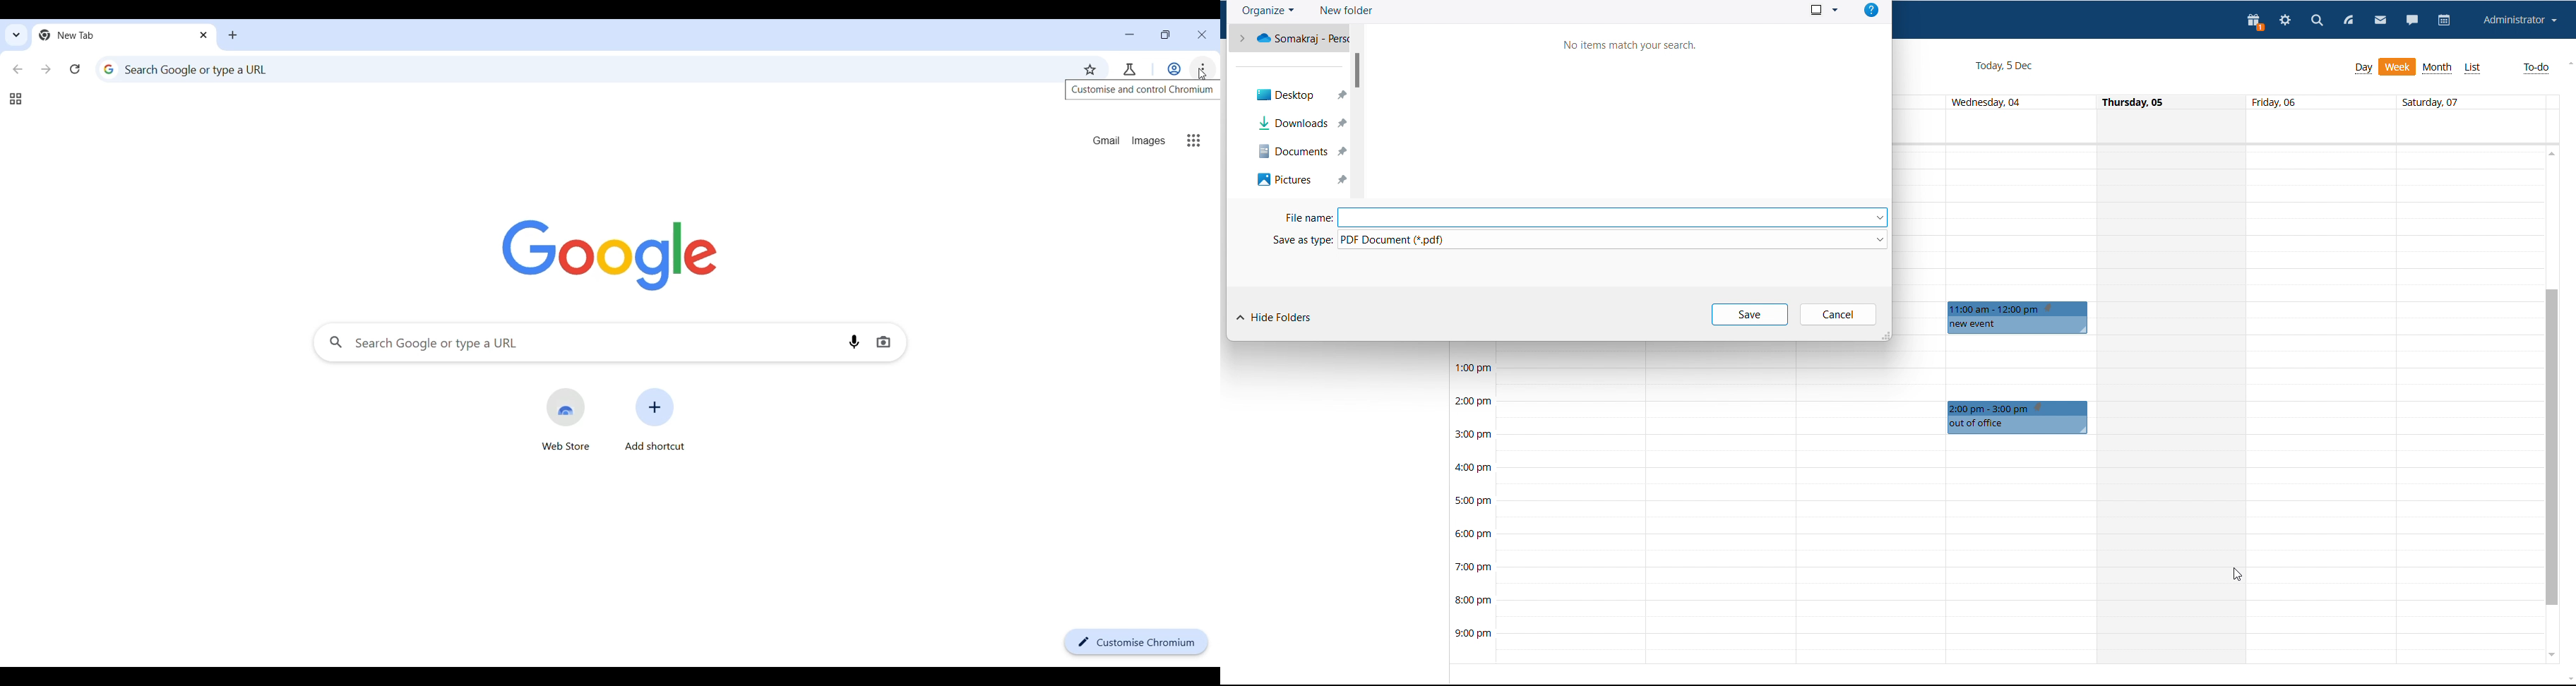  What do you see at coordinates (1346, 11) in the screenshot?
I see `new folder` at bounding box center [1346, 11].